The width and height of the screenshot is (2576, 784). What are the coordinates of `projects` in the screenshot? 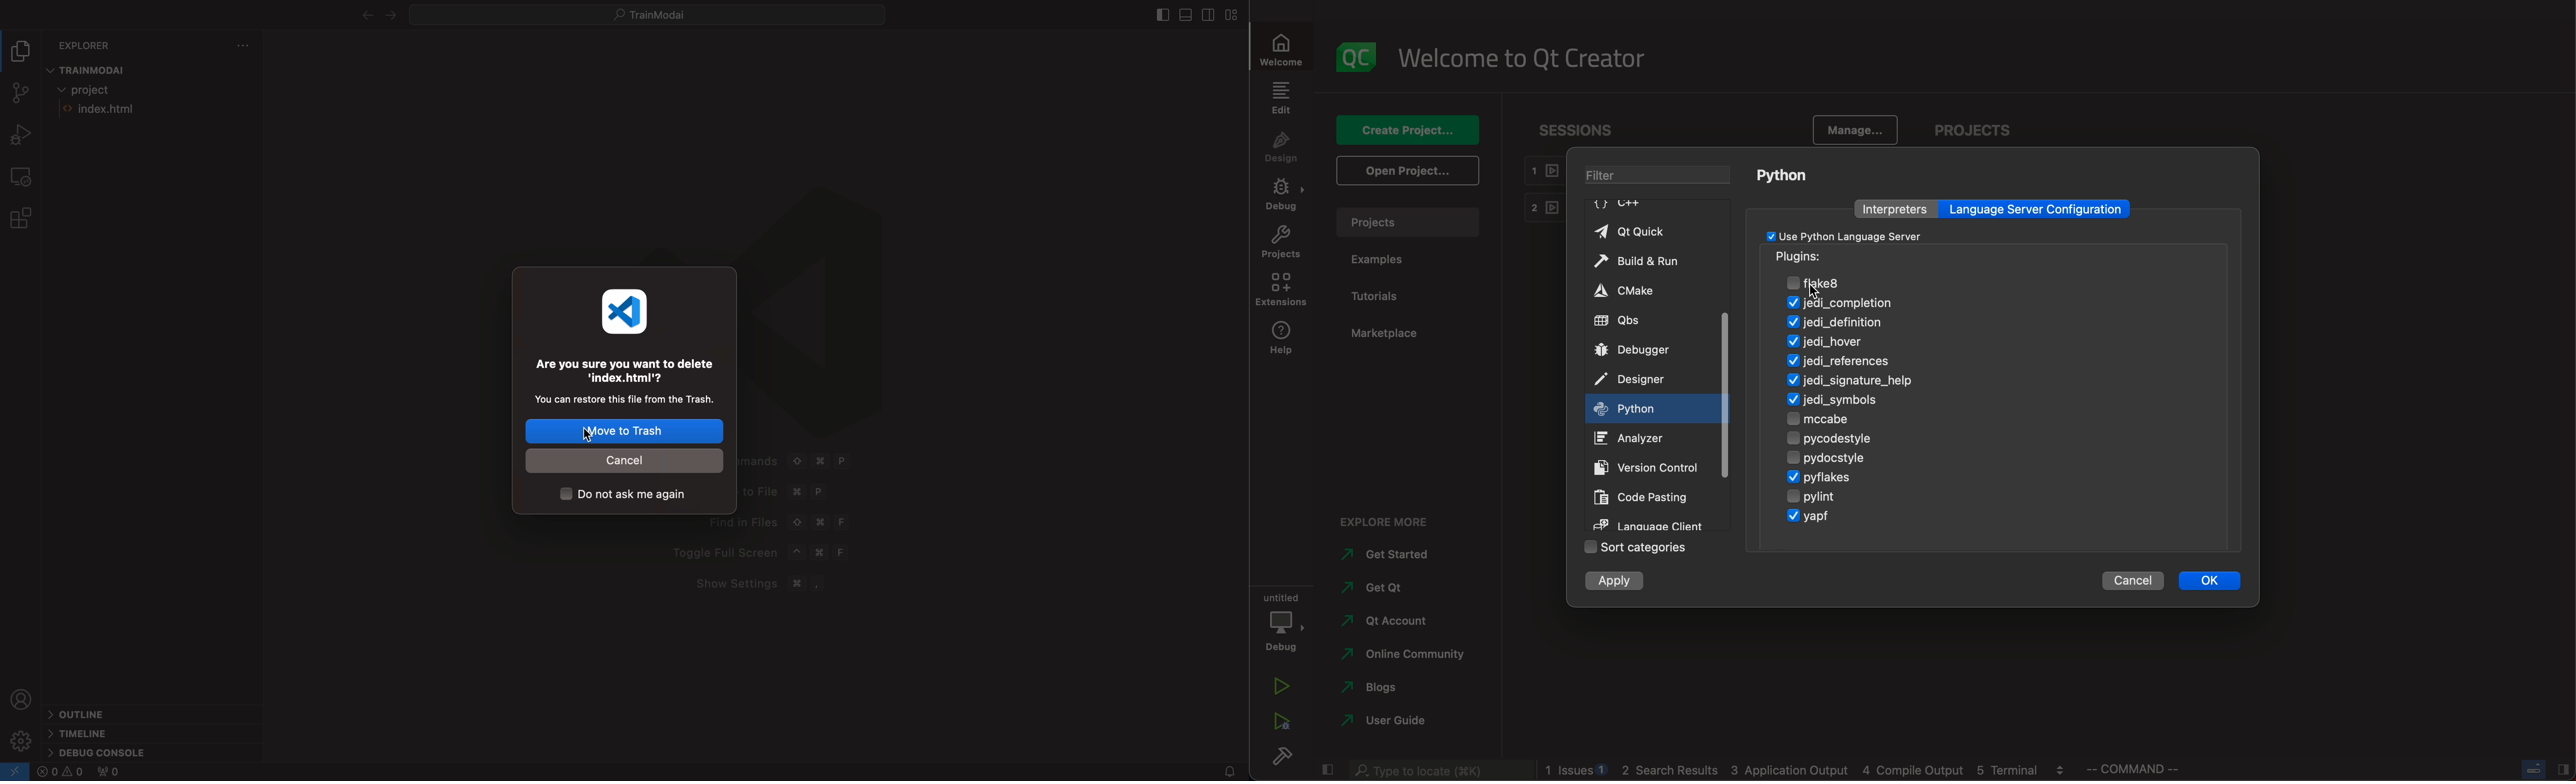 It's located at (1407, 222).